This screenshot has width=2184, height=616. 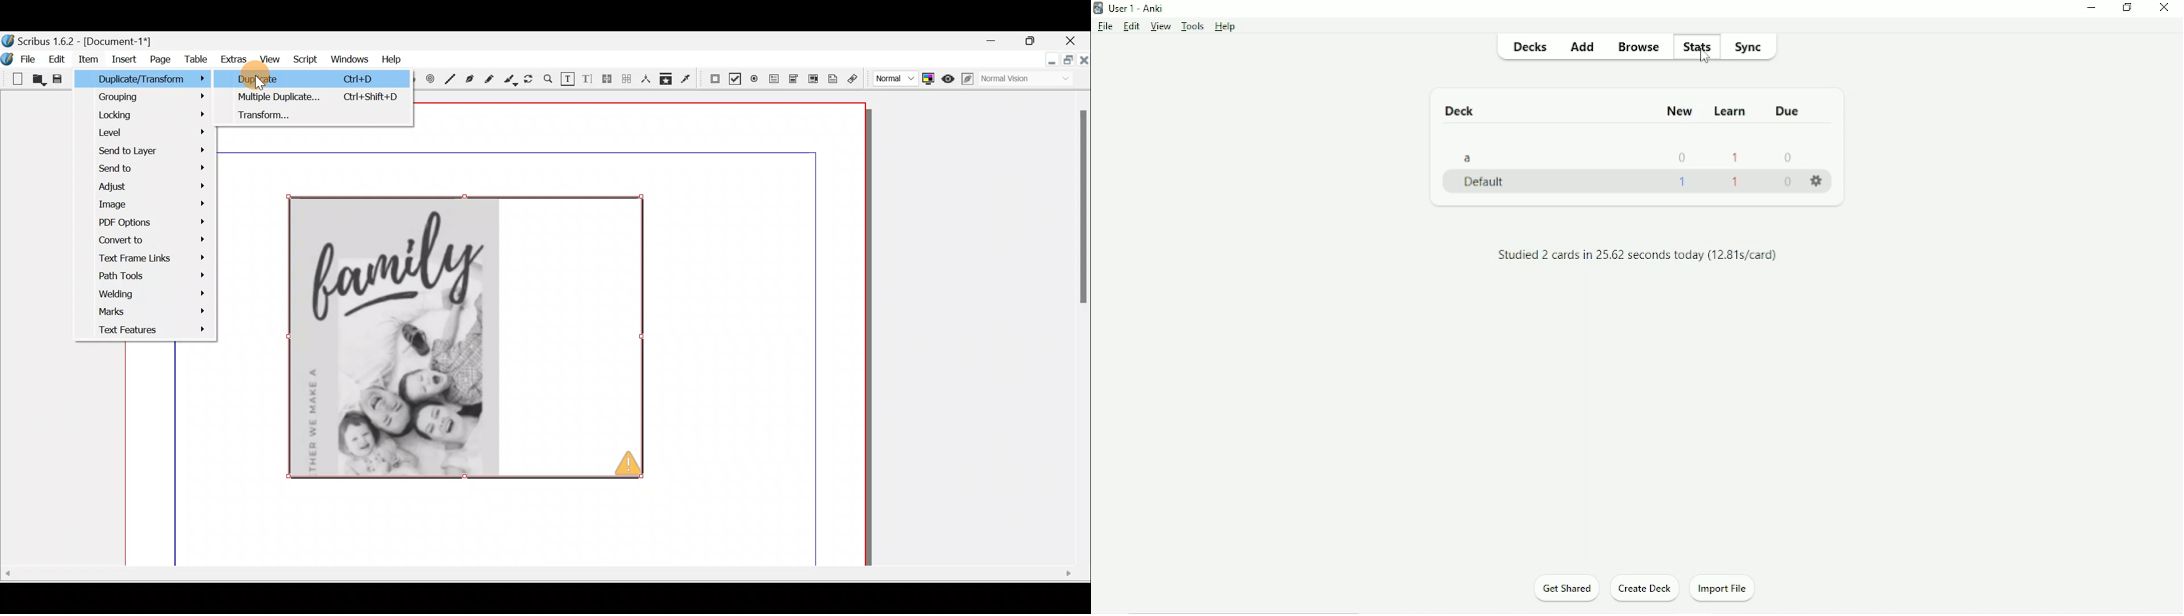 What do you see at coordinates (152, 239) in the screenshot?
I see `Convert to` at bounding box center [152, 239].